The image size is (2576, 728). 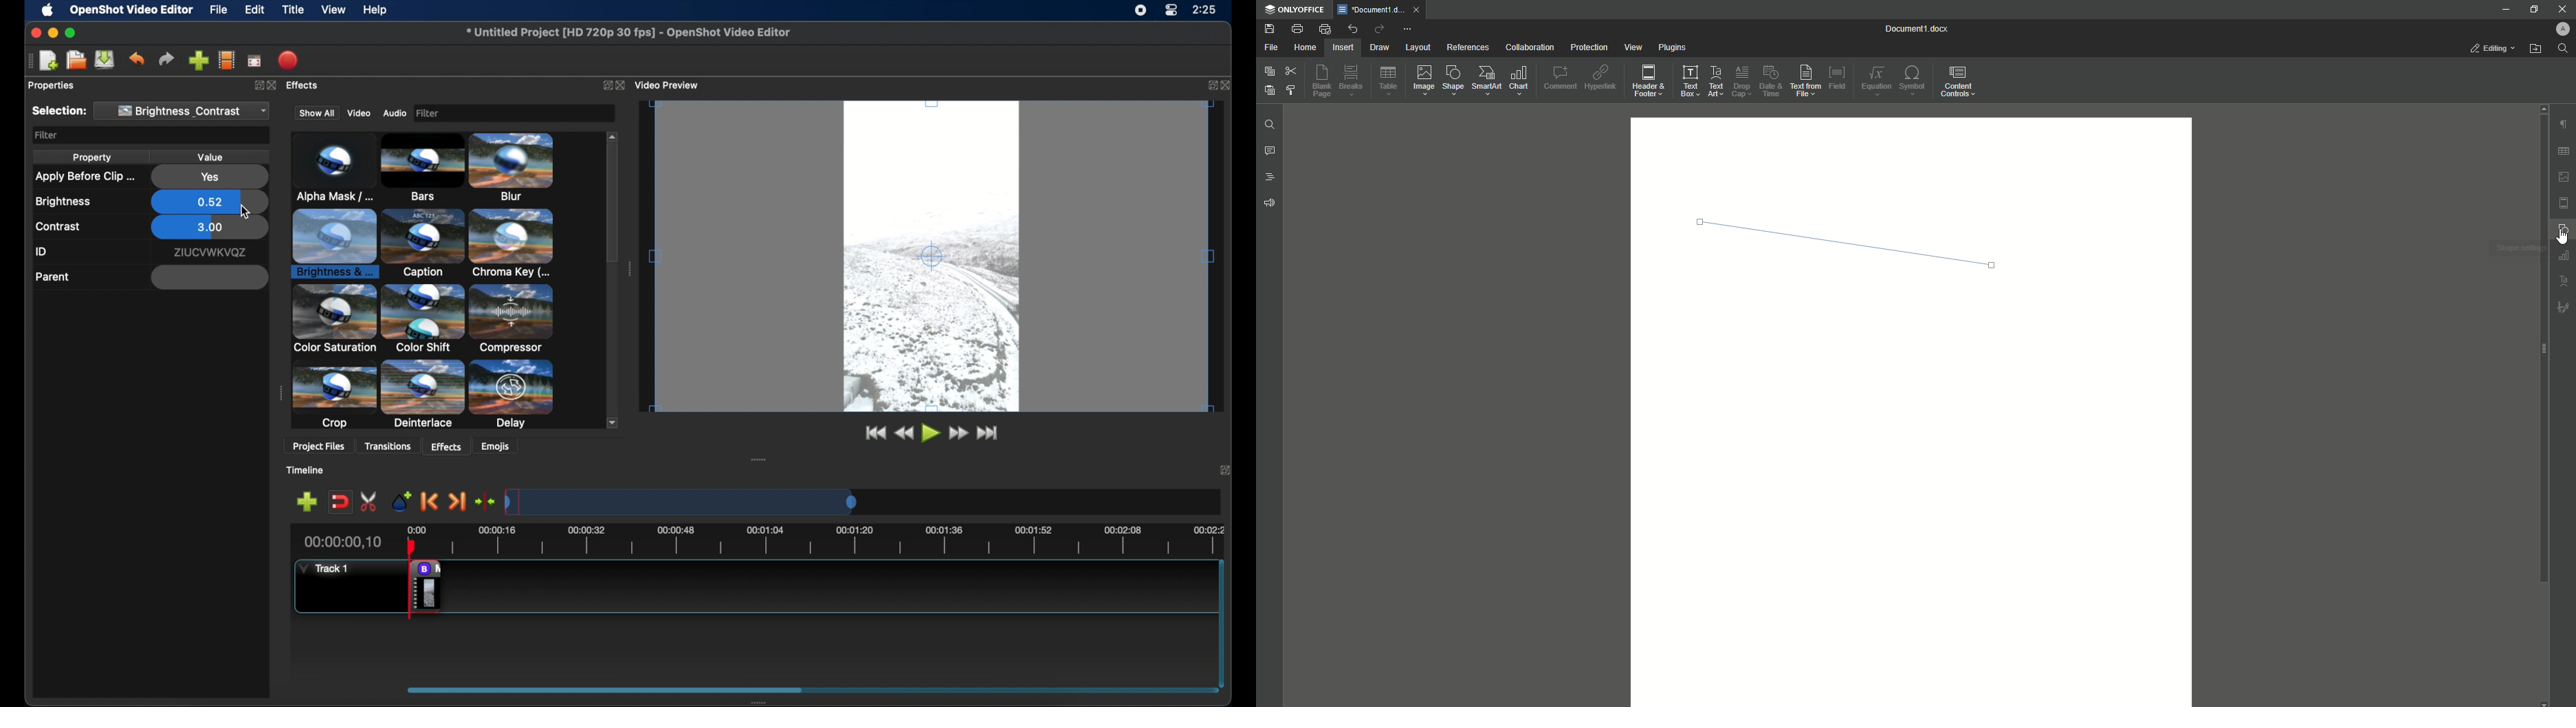 What do you see at coordinates (2562, 283) in the screenshot?
I see `Unnamed icons` at bounding box center [2562, 283].